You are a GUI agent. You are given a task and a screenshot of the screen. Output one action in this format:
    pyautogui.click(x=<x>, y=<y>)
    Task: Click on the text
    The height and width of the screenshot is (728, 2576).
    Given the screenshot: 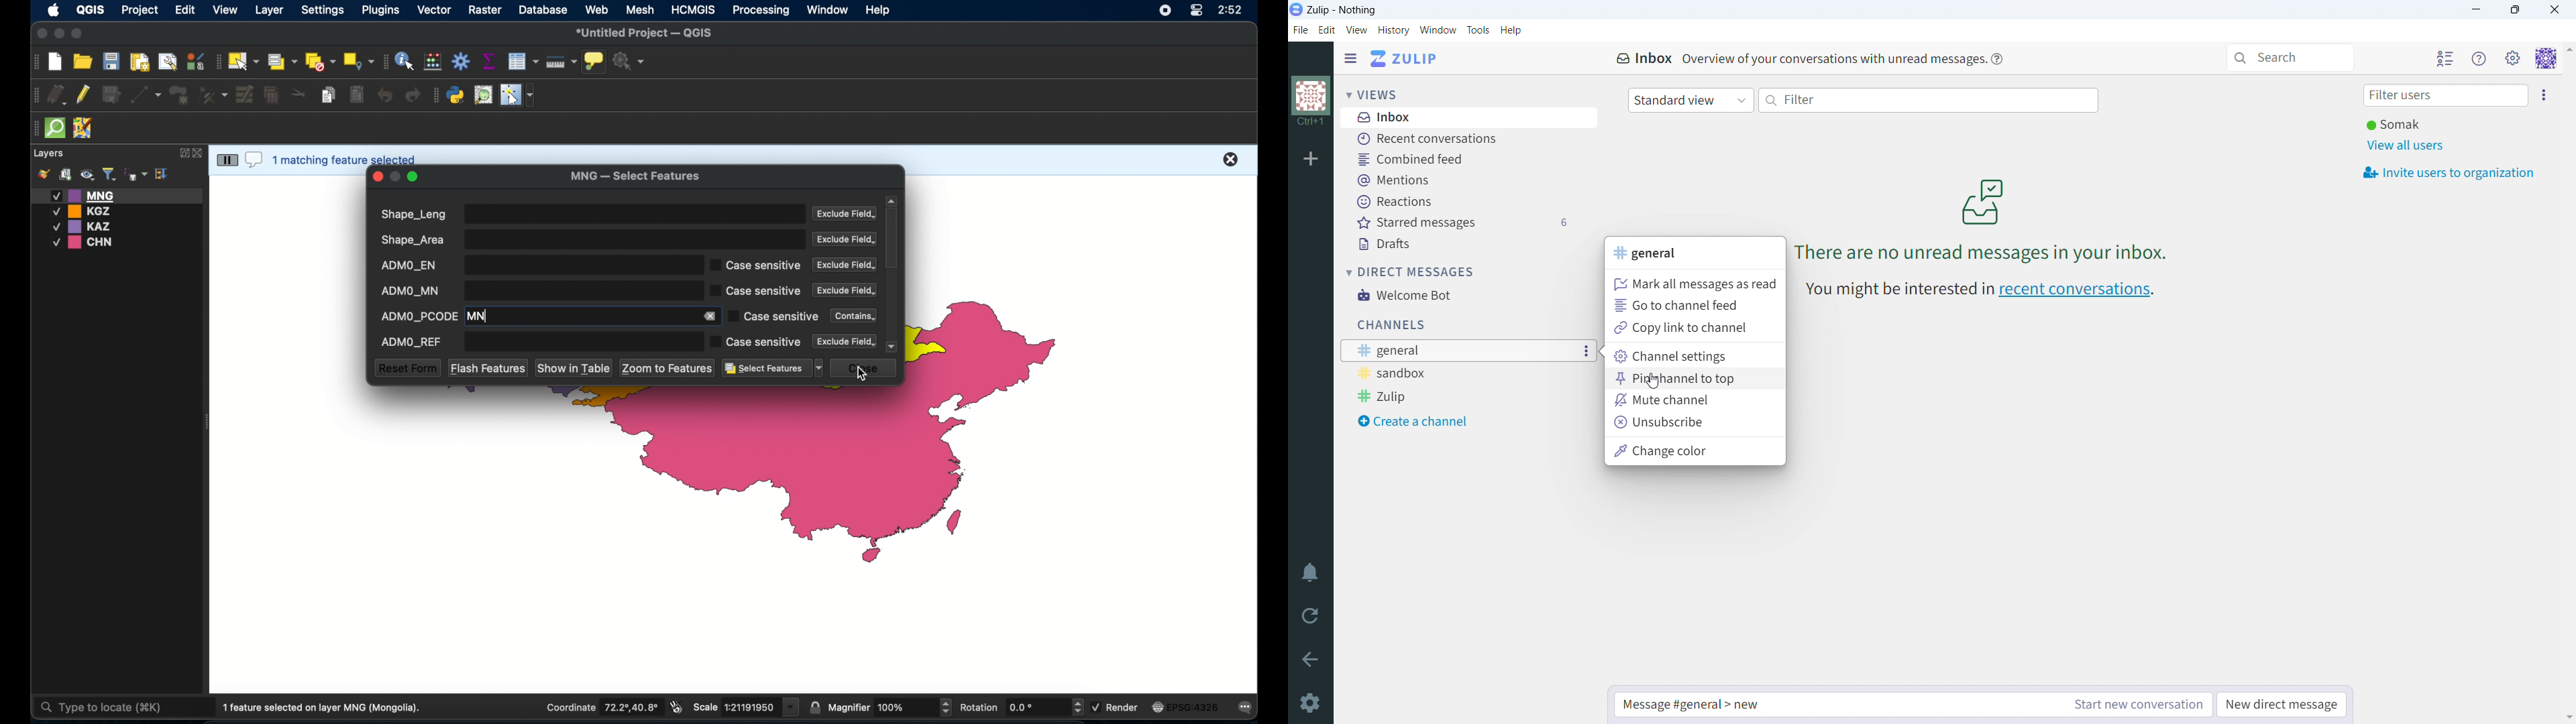 What is the action you would take?
    pyautogui.click(x=1831, y=58)
    